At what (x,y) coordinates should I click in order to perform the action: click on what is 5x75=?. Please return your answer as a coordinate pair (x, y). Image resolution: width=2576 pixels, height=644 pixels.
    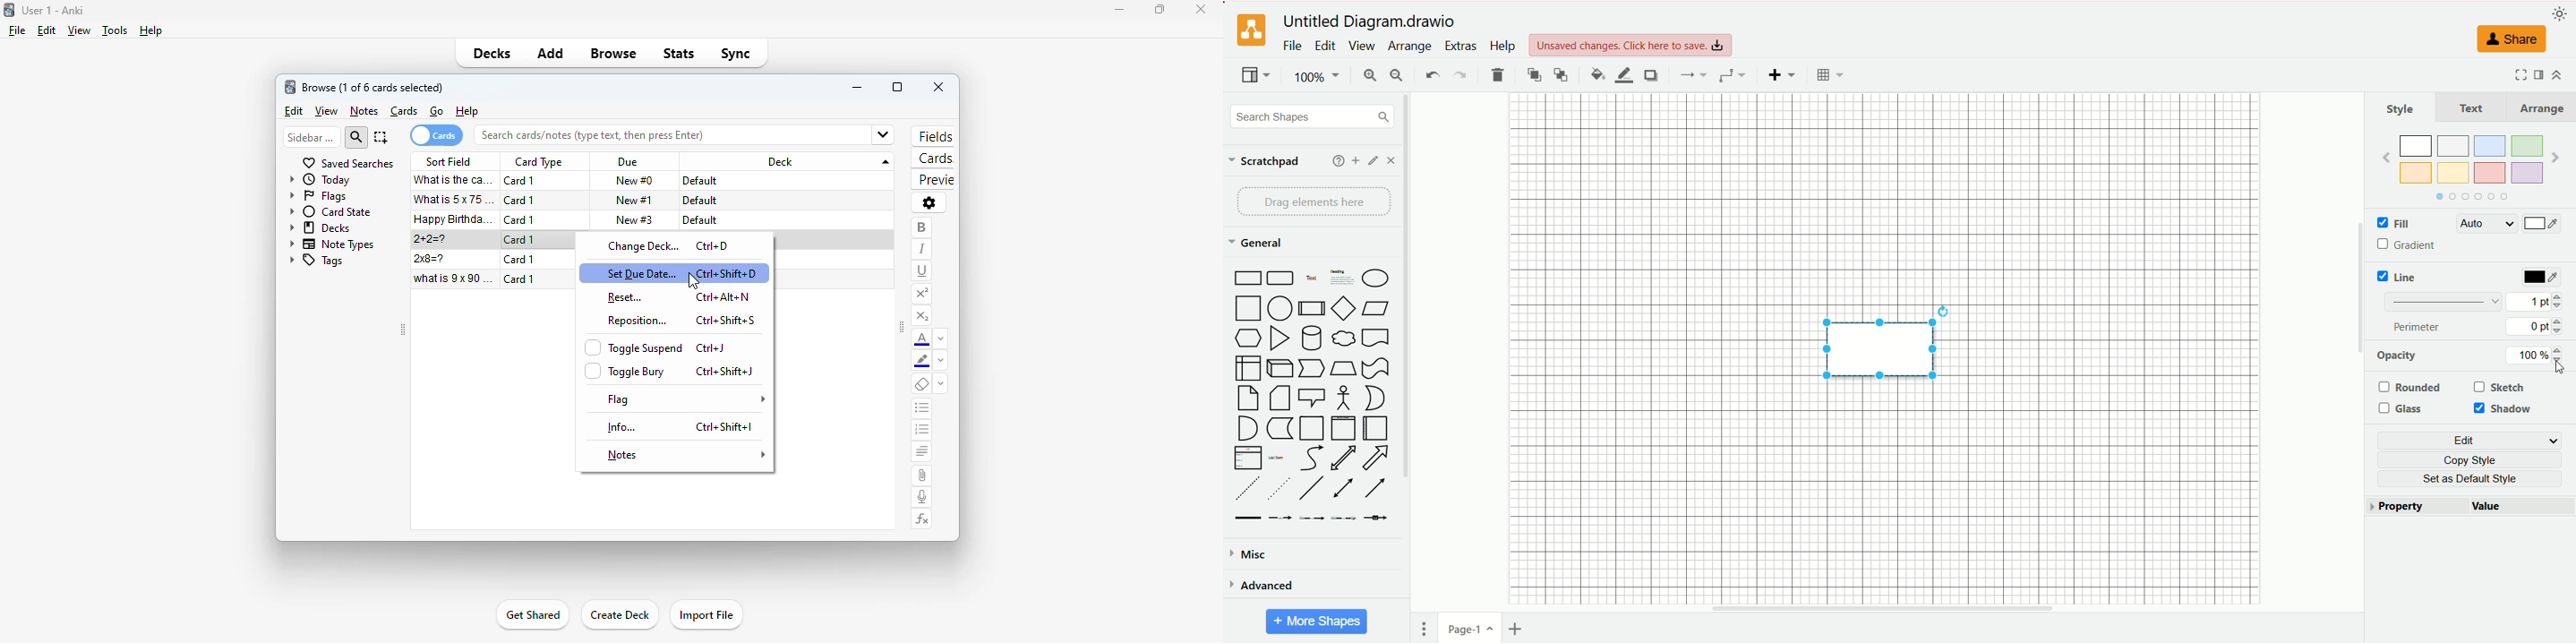
    Looking at the image, I should click on (456, 199).